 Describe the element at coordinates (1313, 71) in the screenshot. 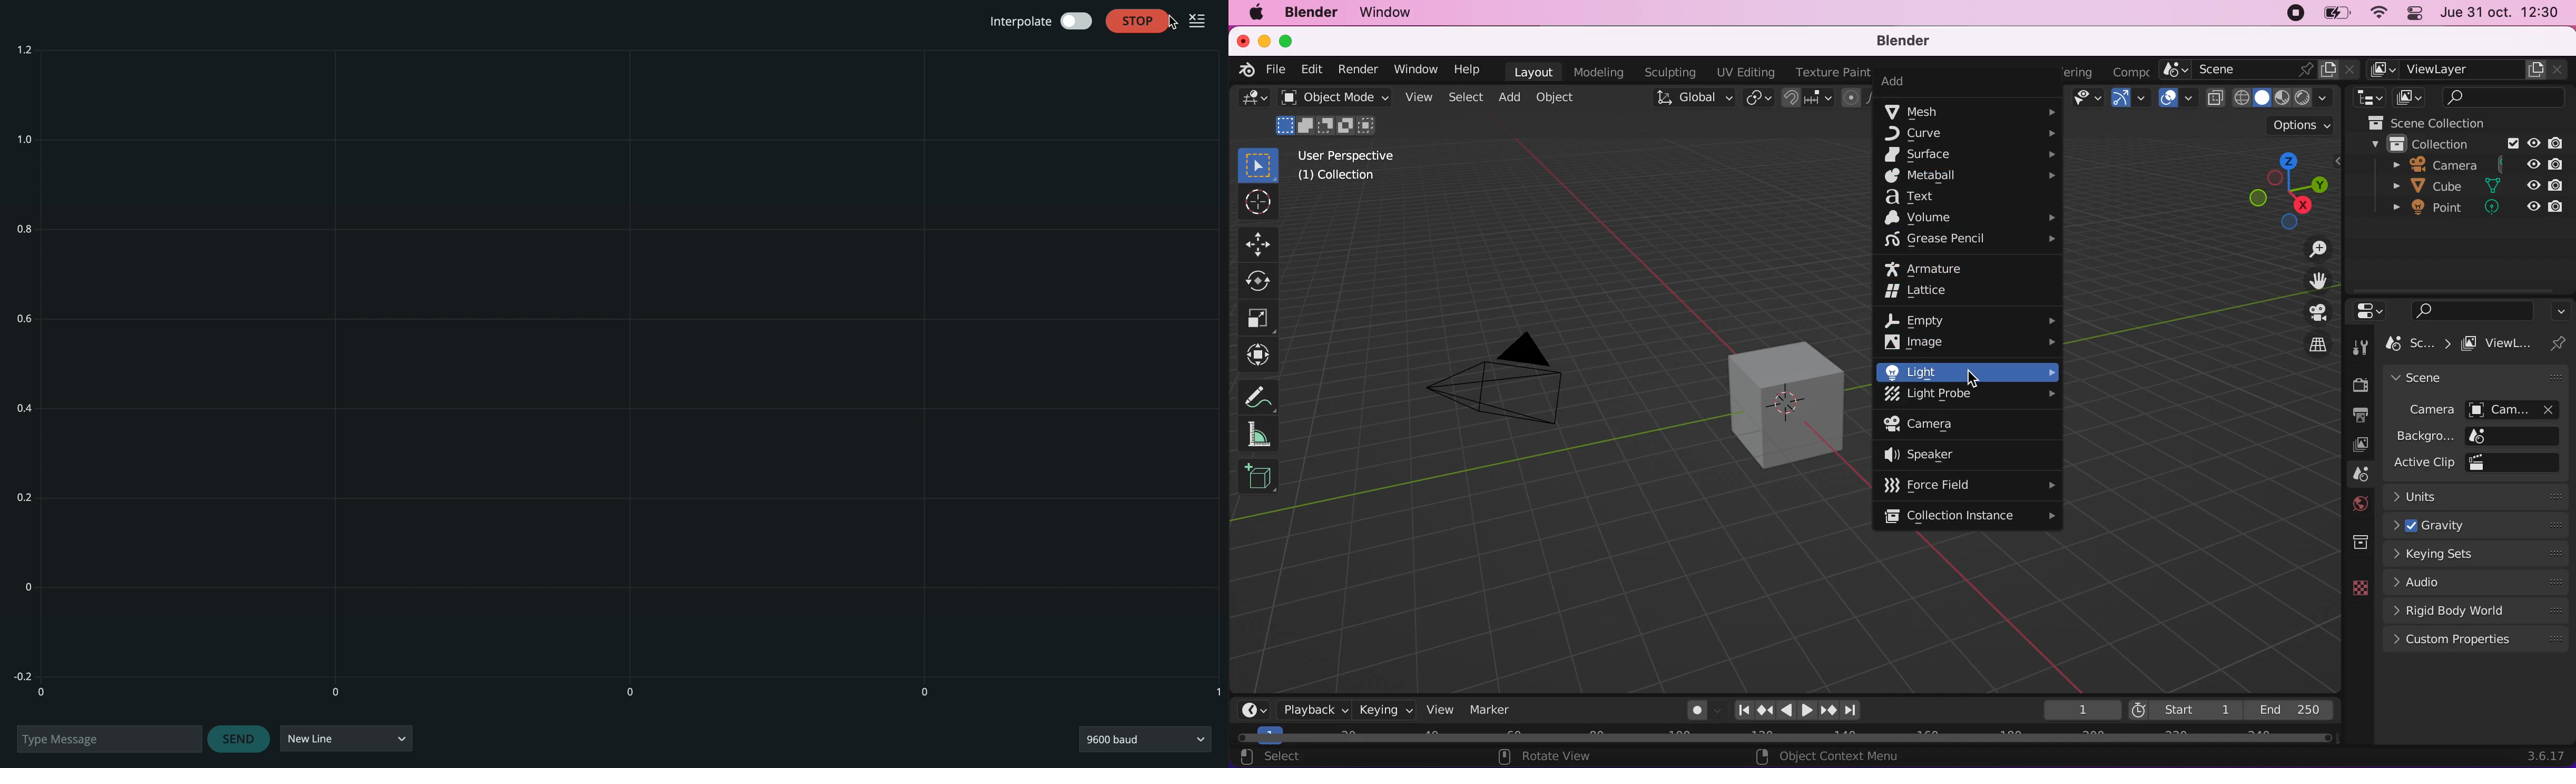

I see `edit` at that location.